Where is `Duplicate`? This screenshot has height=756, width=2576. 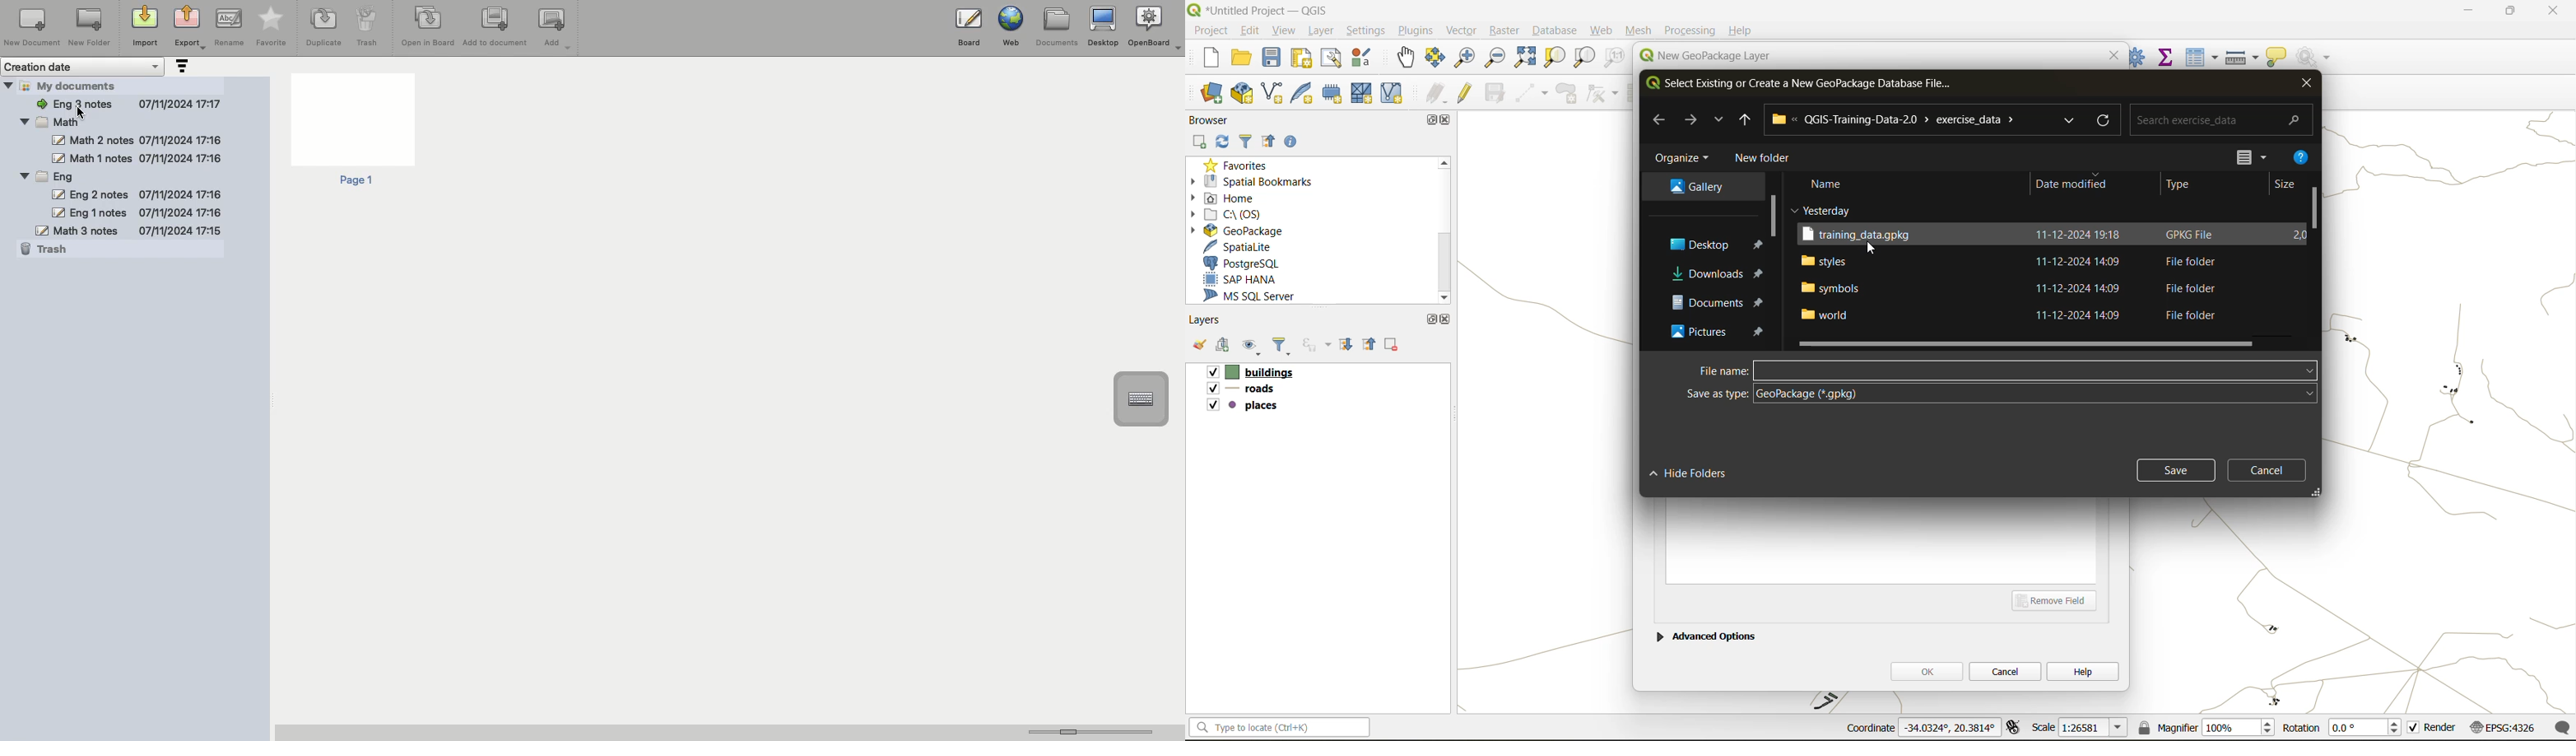 Duplicate is located at coordinates (322, 27).